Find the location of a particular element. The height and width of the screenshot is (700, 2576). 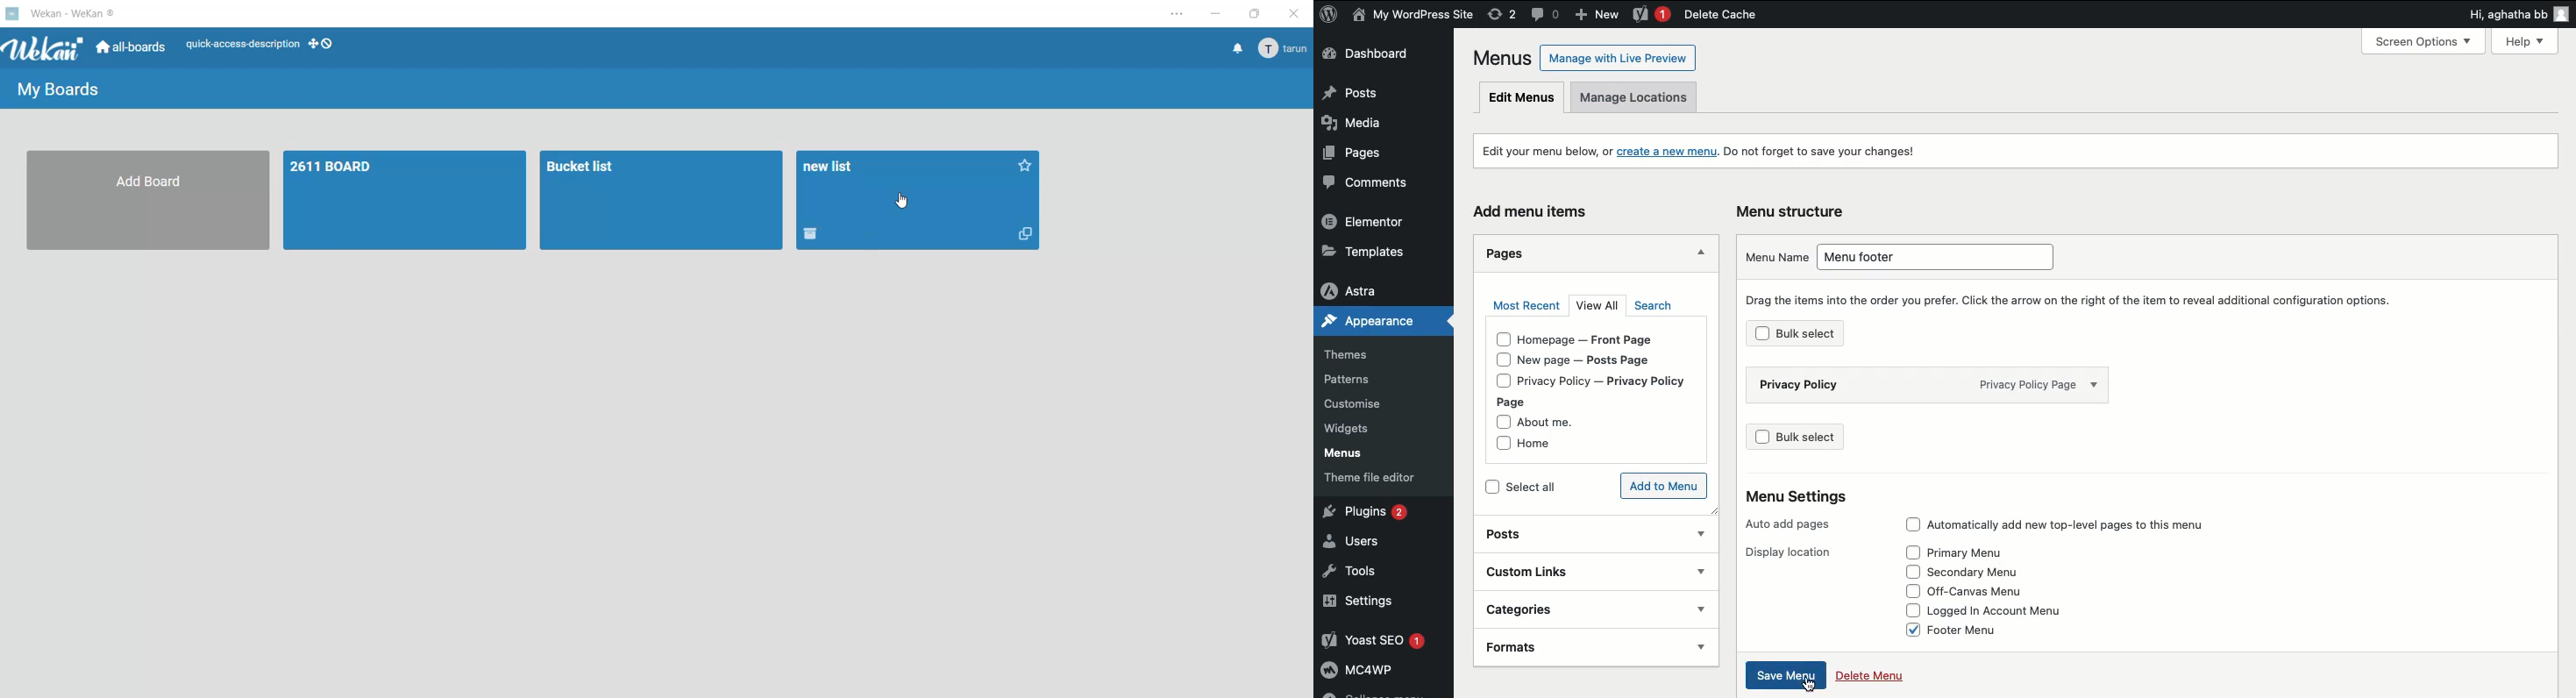

checkbox is located at coordinates (1499, 360).